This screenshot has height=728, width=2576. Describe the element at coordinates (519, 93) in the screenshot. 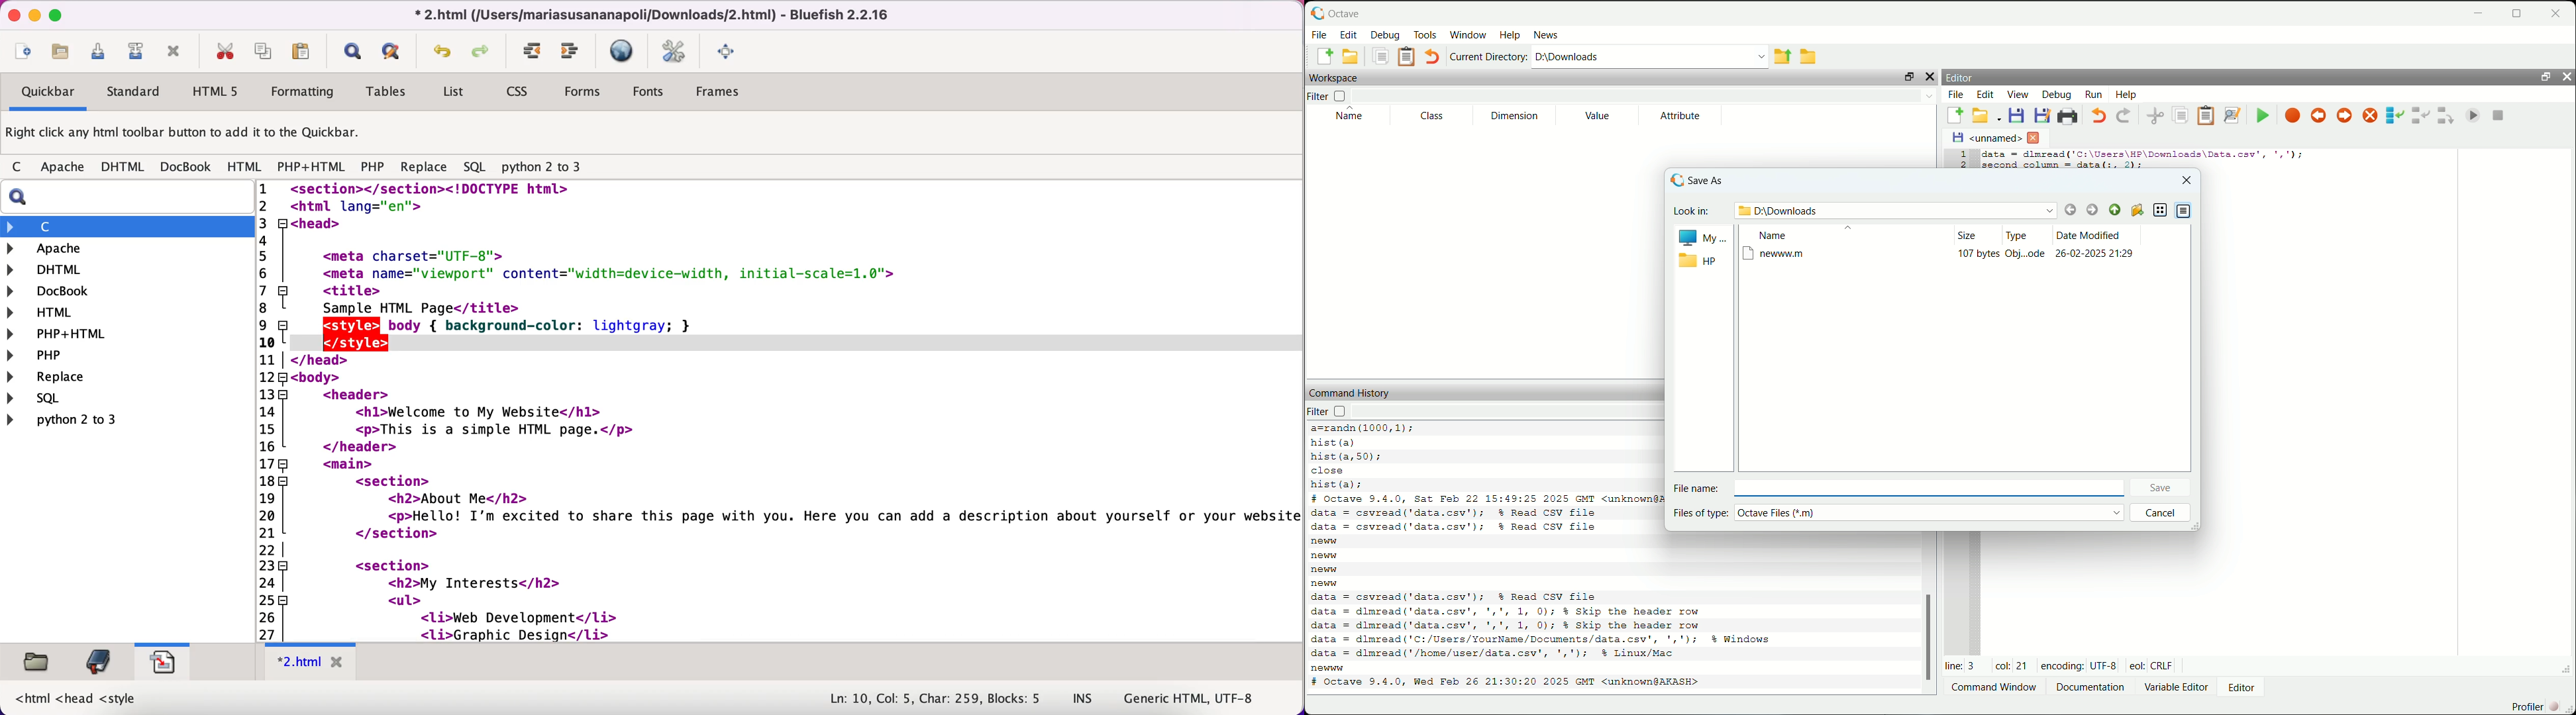

I see `css` at that location.